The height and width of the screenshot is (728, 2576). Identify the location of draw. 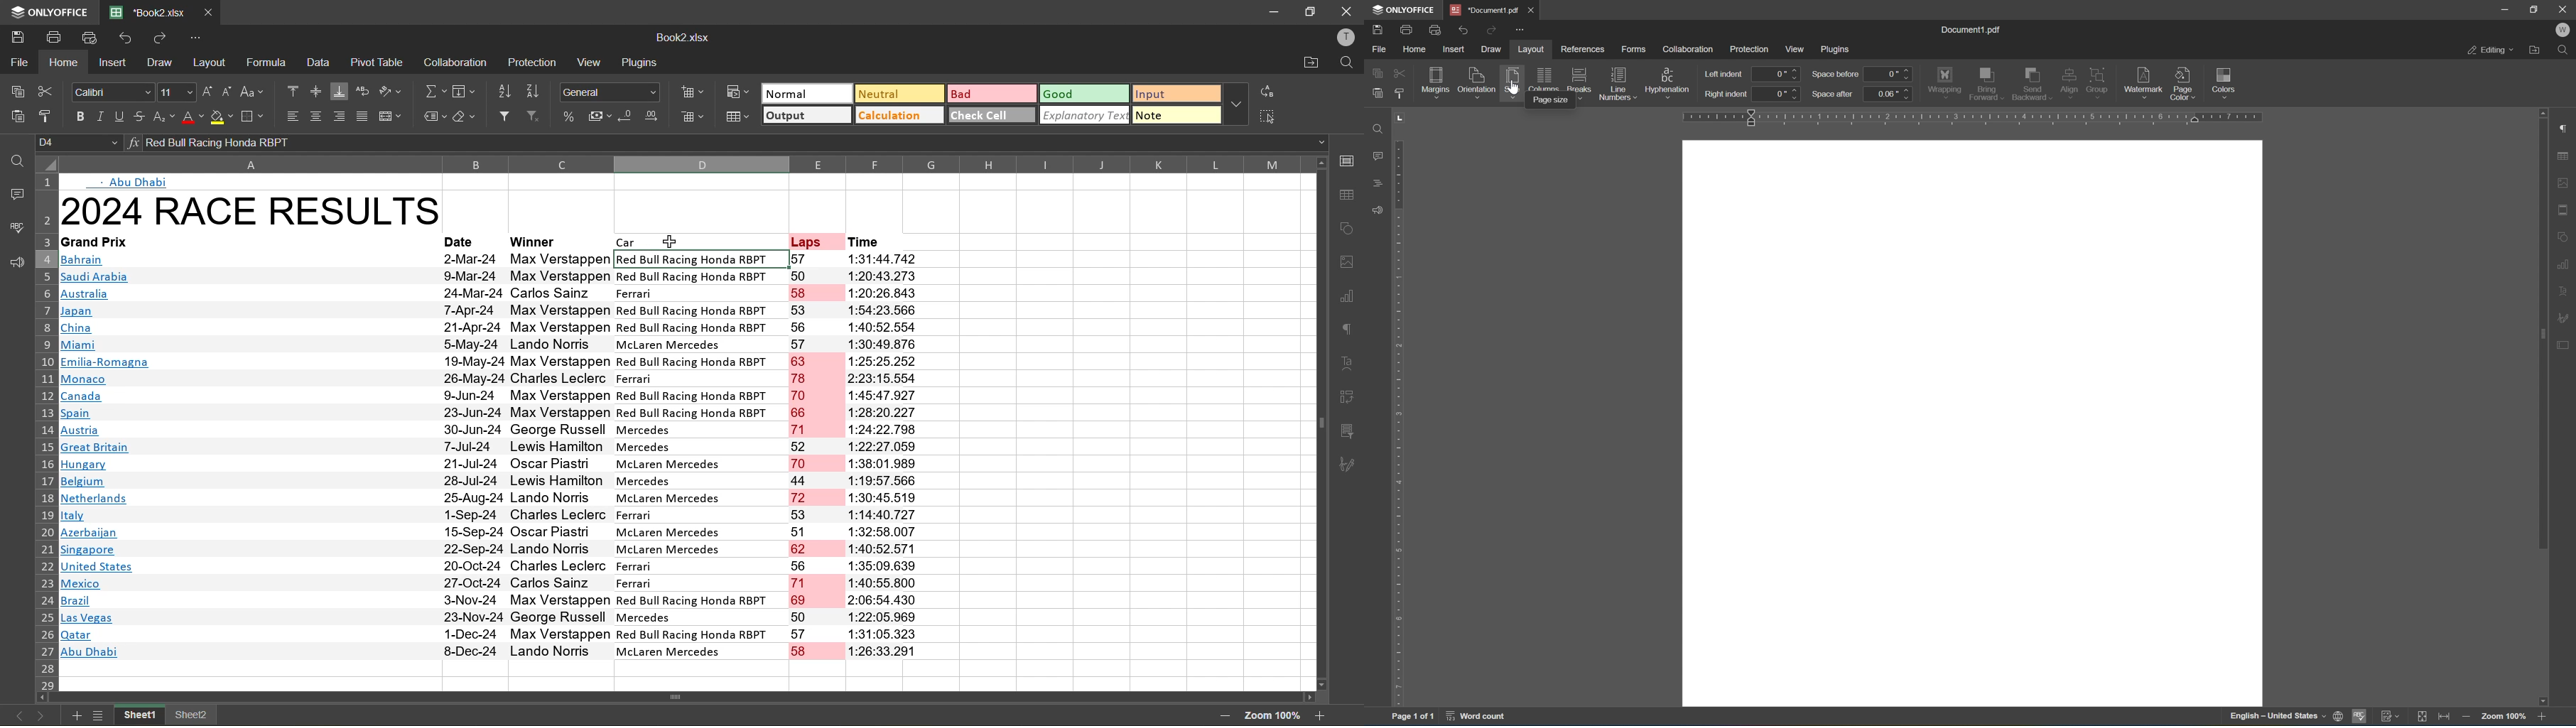
(158, 65).